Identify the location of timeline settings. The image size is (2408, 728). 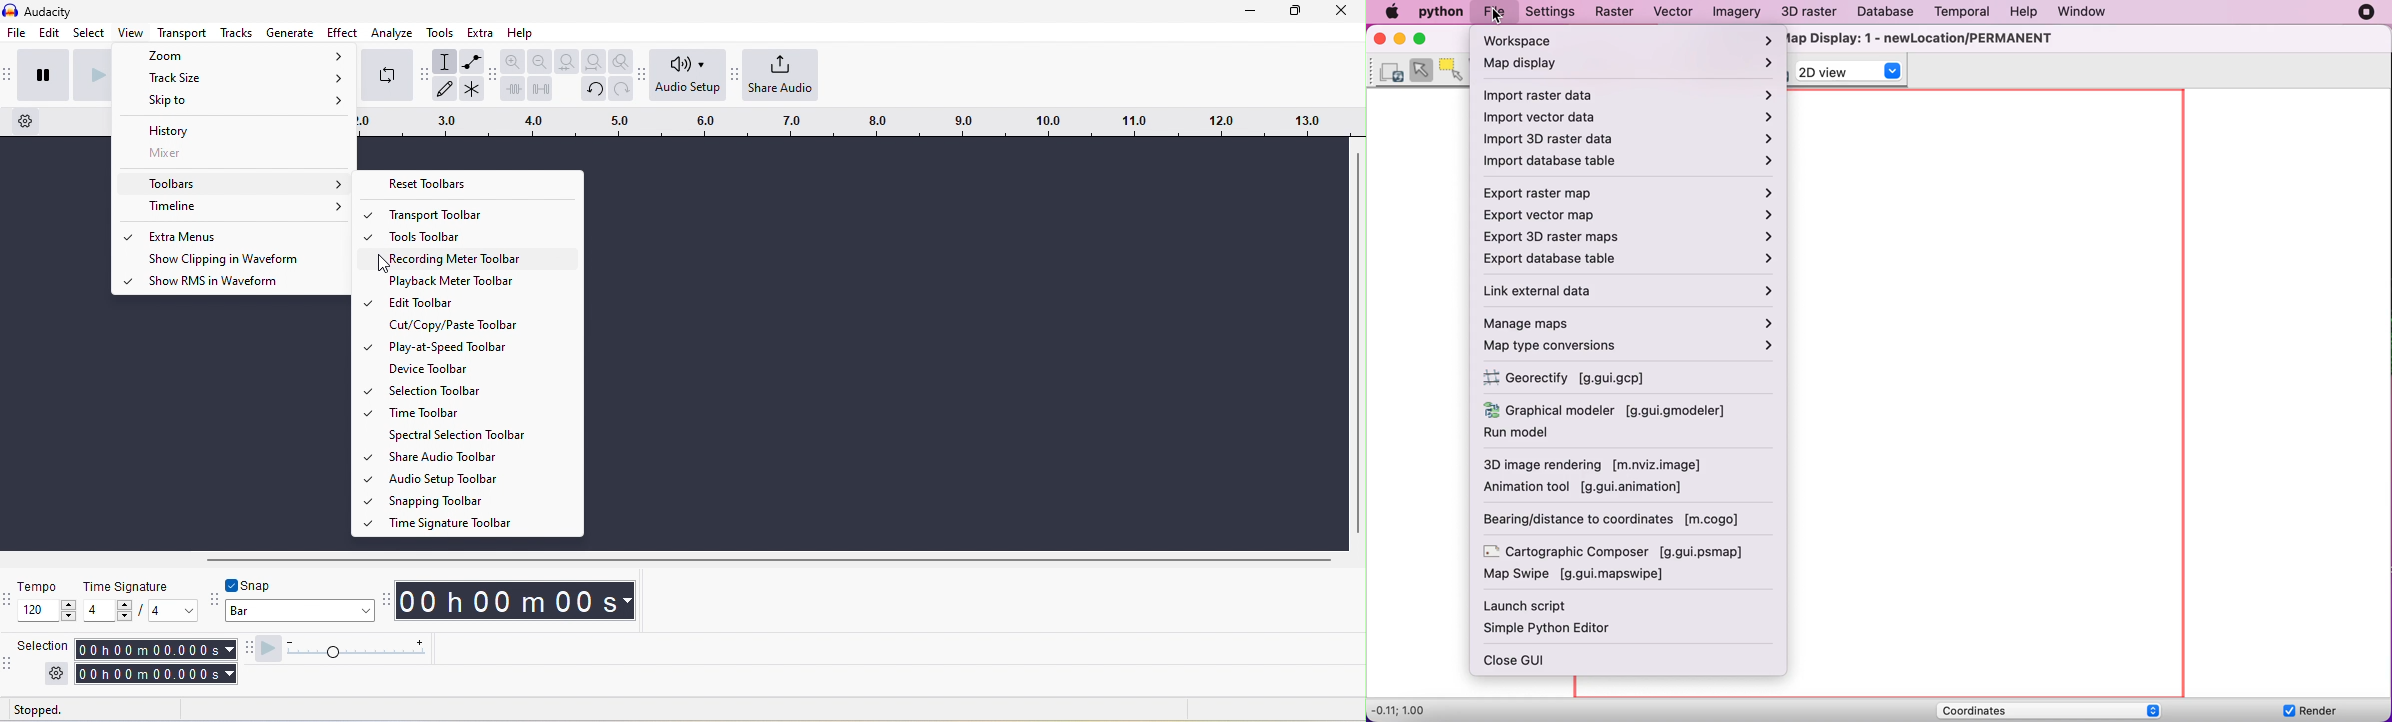
(26, 121).